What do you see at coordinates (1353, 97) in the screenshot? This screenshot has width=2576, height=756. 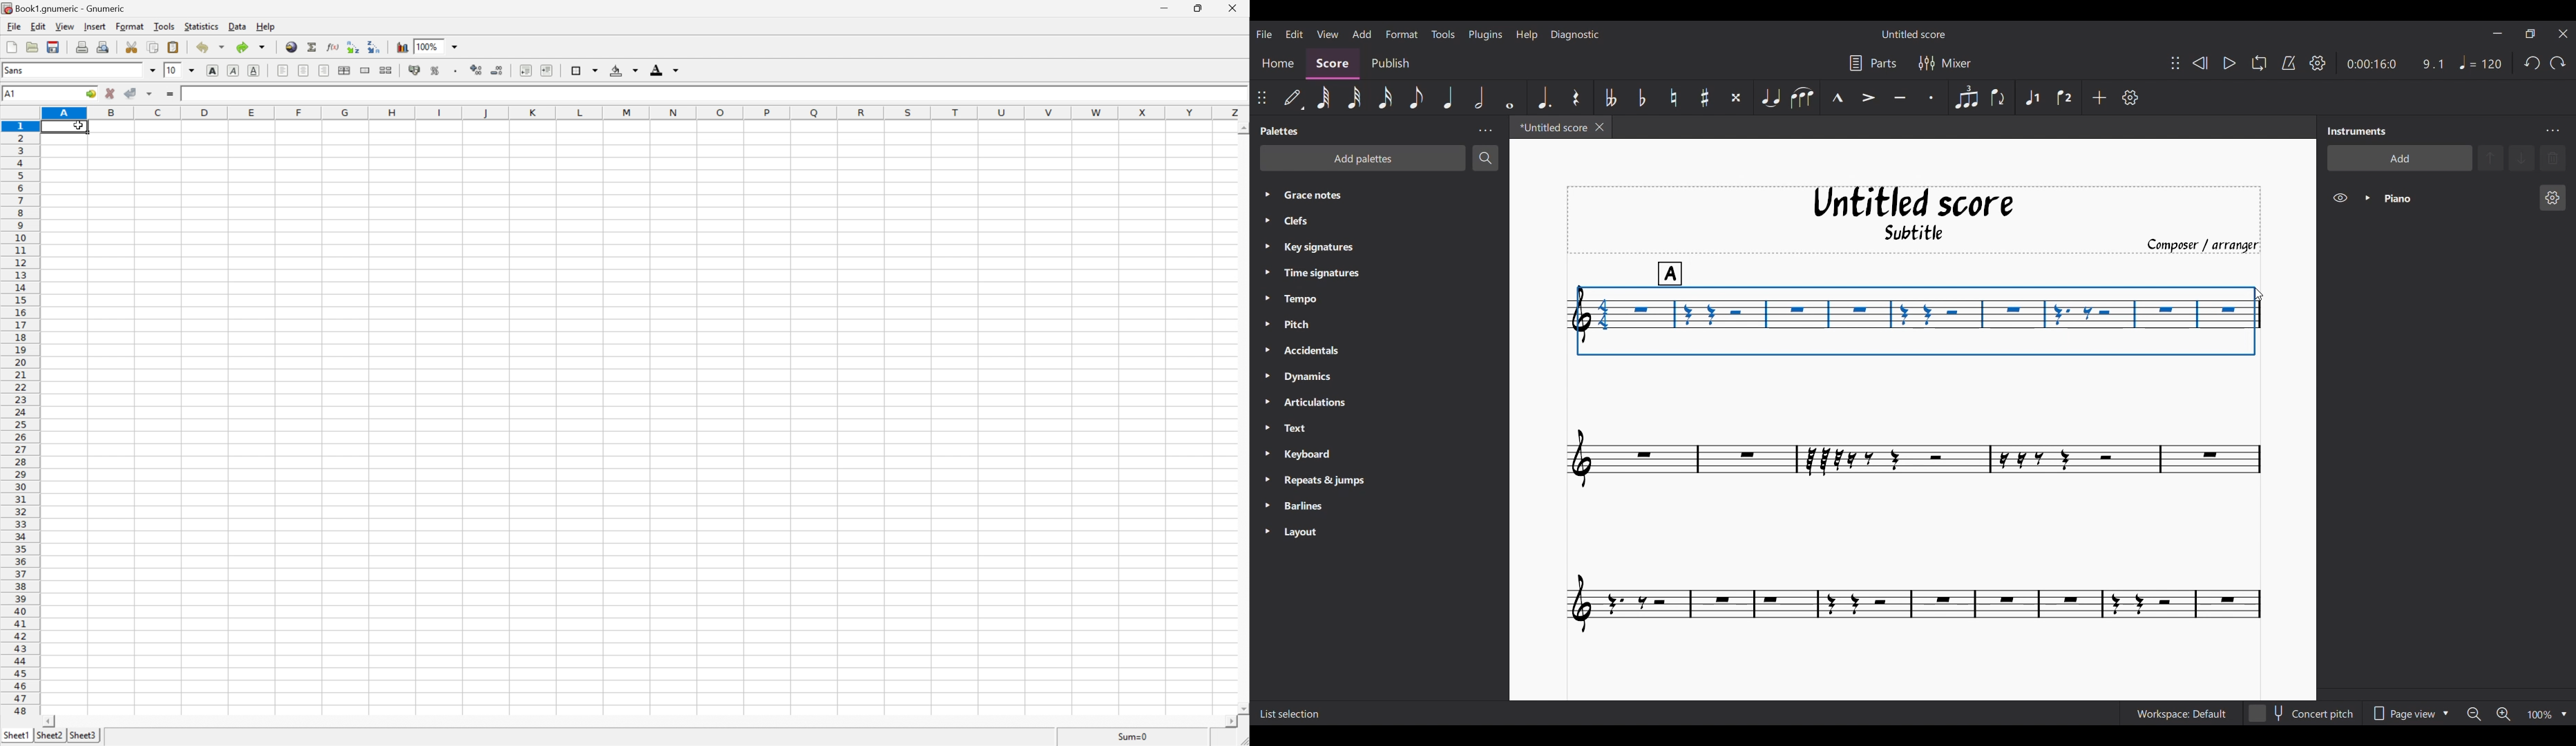 I see `32nd note` at bounding box center [1353, 97].